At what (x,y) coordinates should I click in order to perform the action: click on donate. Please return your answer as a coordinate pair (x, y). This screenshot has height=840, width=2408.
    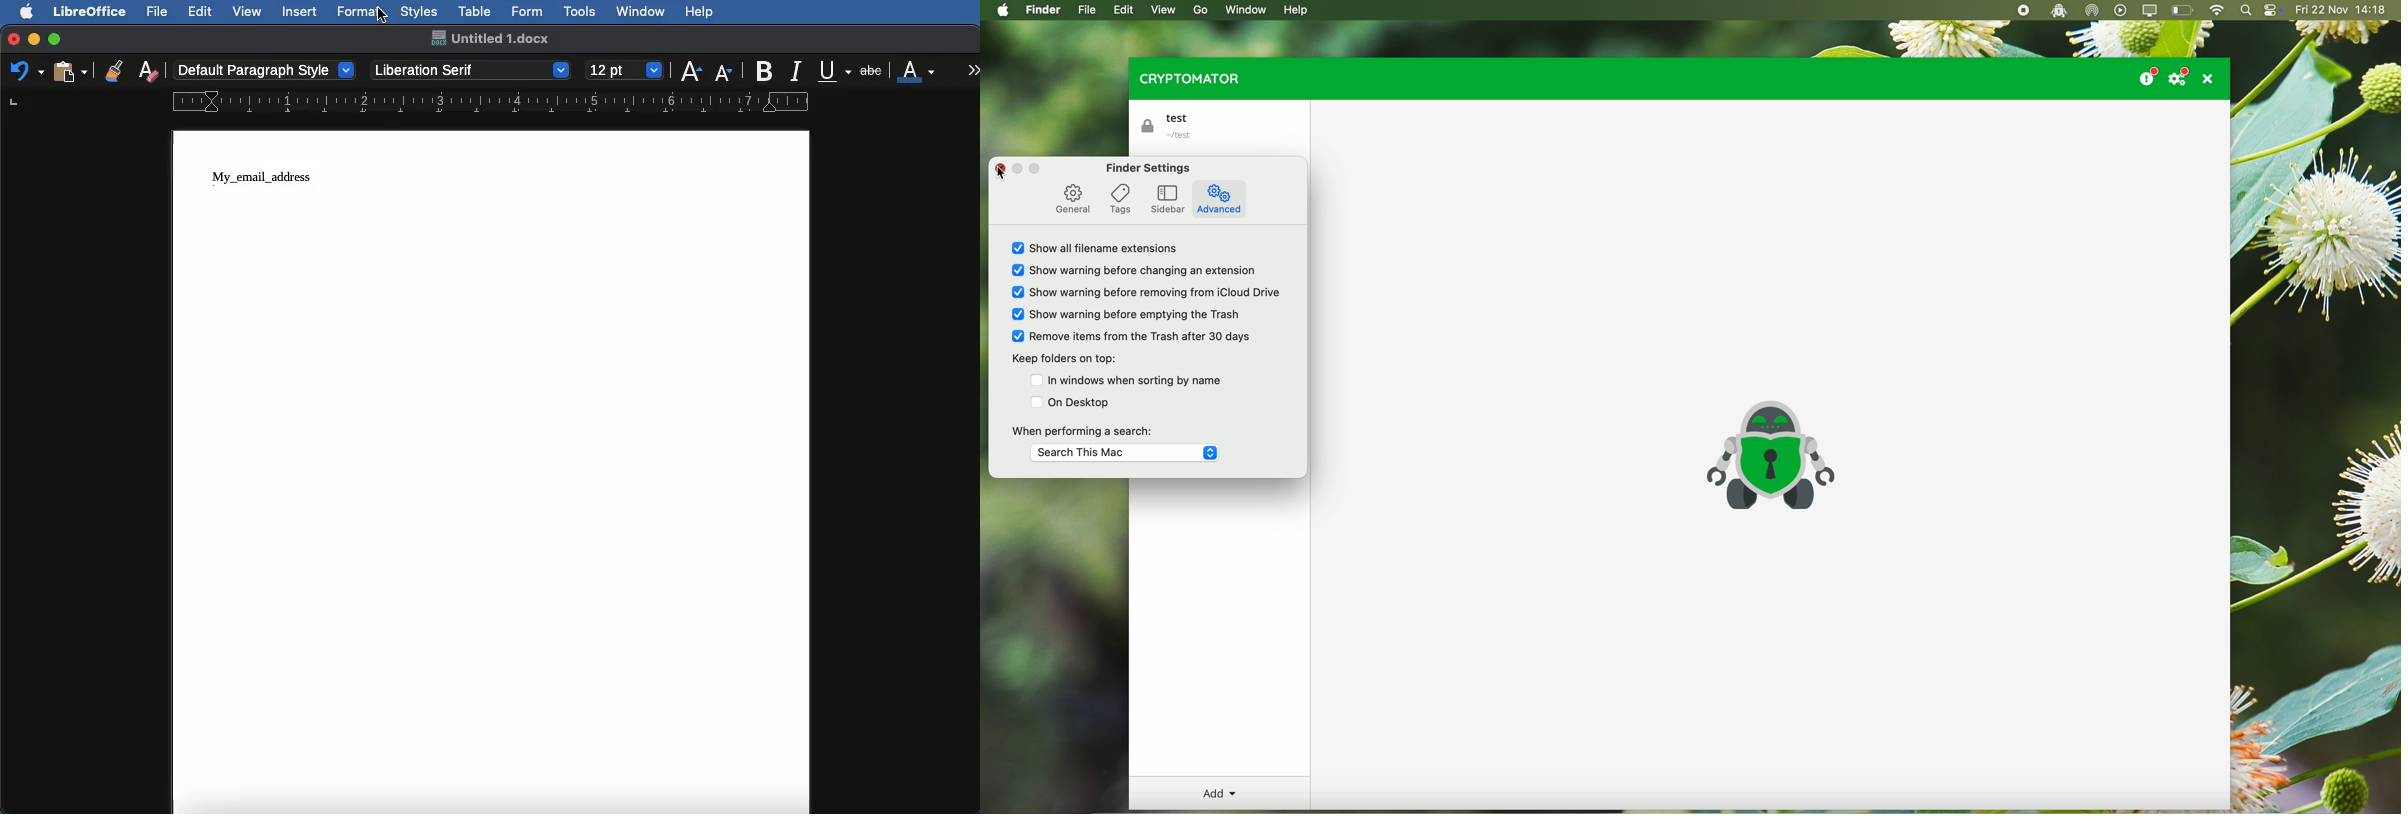
    Looking at the image, I should click on (2147, 74).